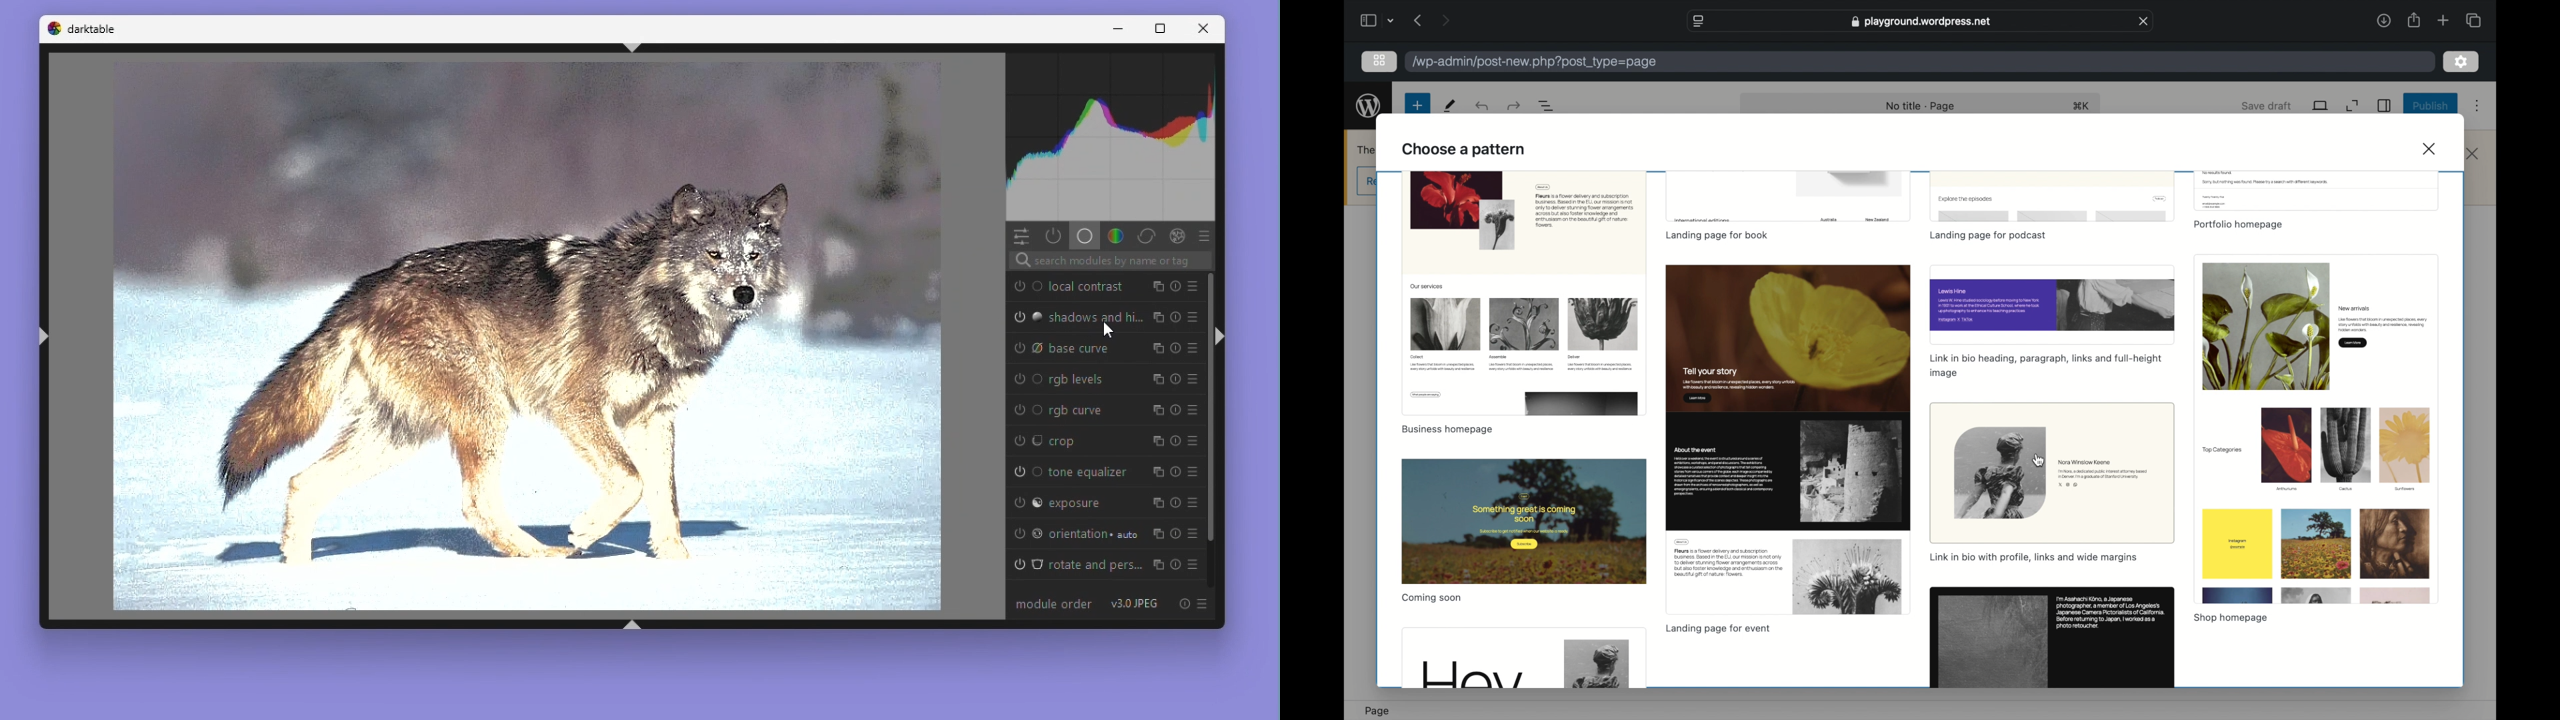 This screenshot has width=2576, height=728. What do you see at coordinates (1447, 429) in the screenshot?
I see `business homepage` at bounding box center [1447, 429].